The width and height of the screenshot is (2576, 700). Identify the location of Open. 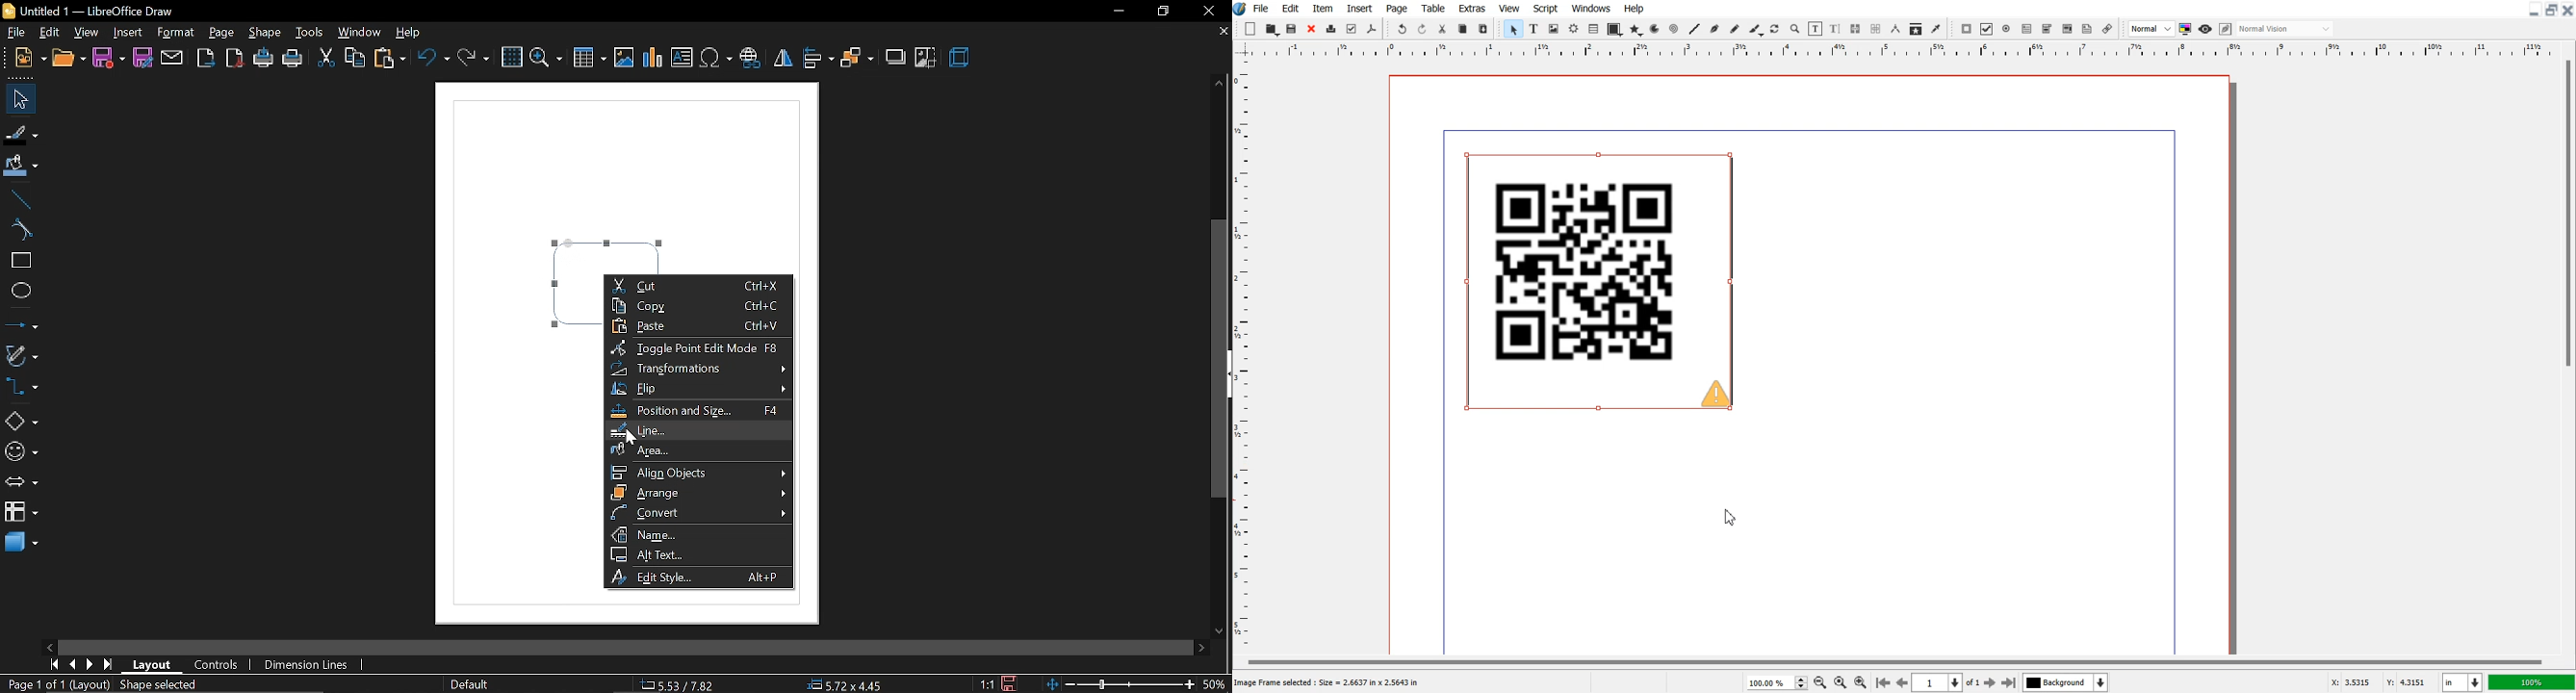
(1272, 29).